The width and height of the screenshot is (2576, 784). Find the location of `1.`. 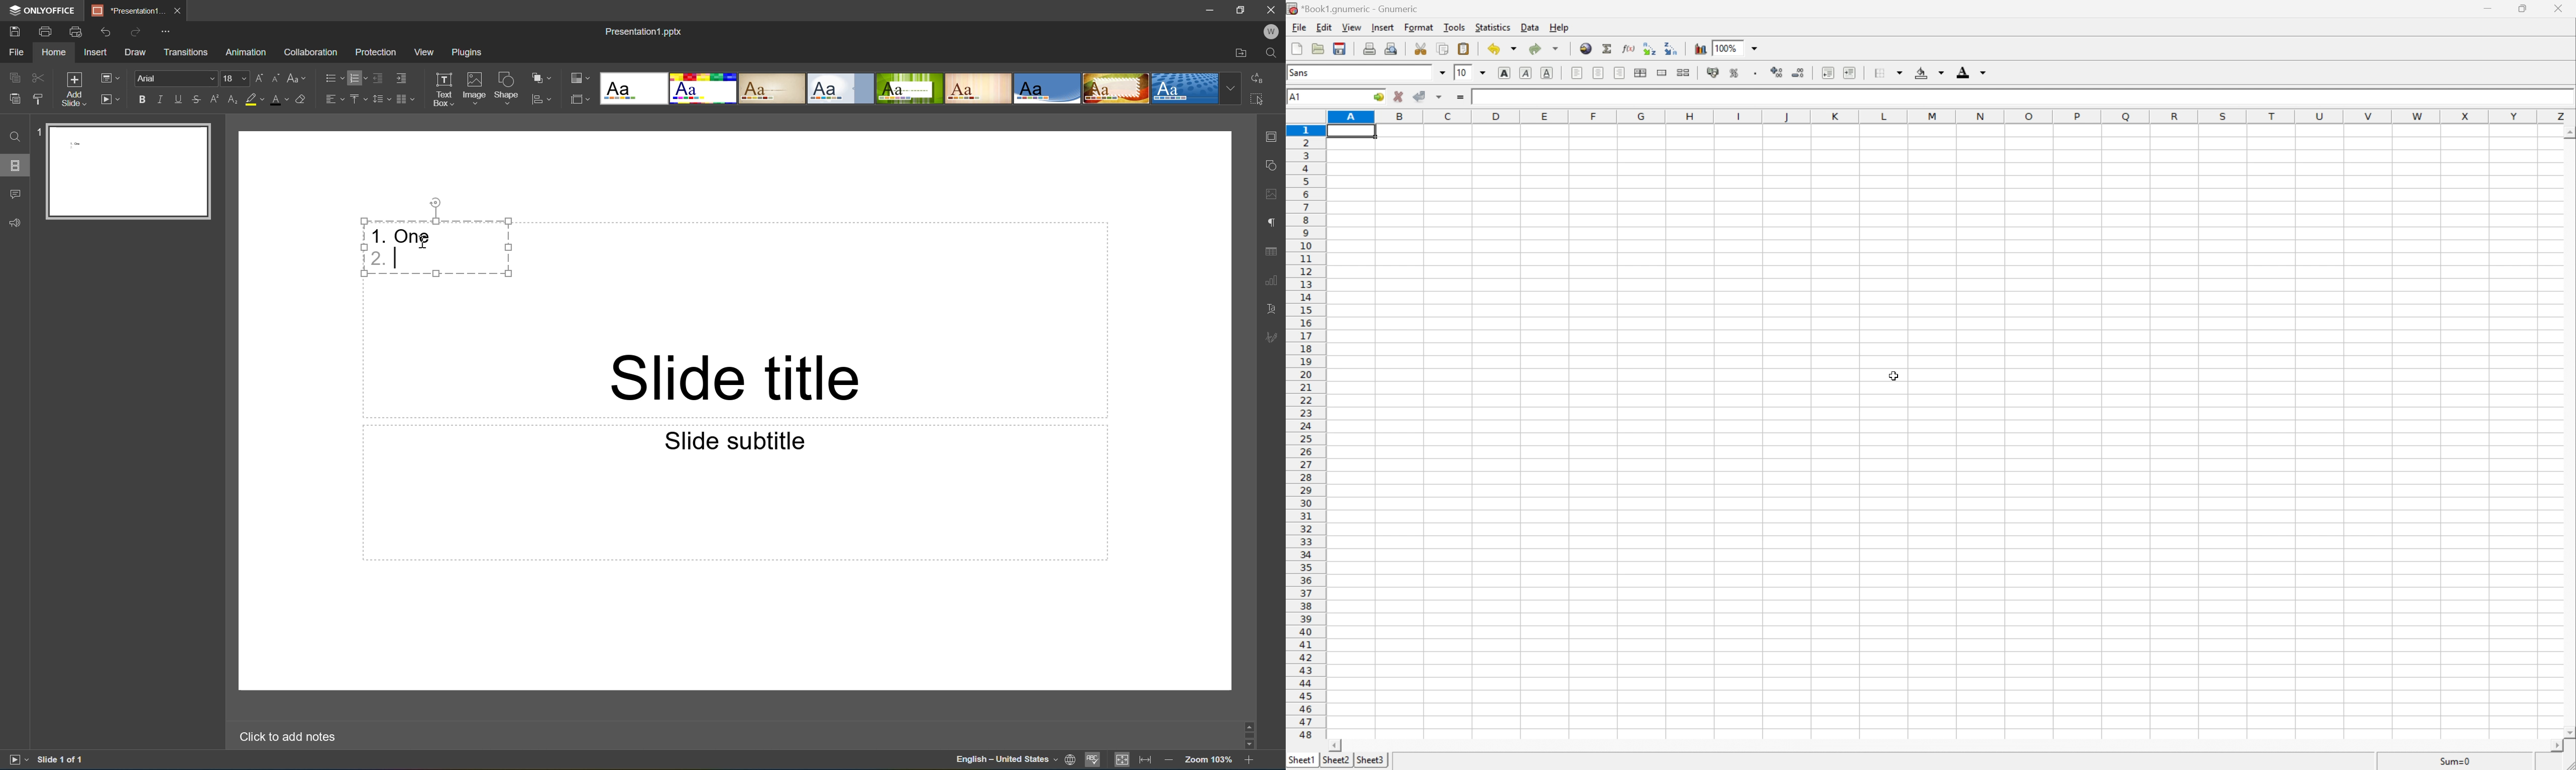

1. is located at coordinates (378, 235).